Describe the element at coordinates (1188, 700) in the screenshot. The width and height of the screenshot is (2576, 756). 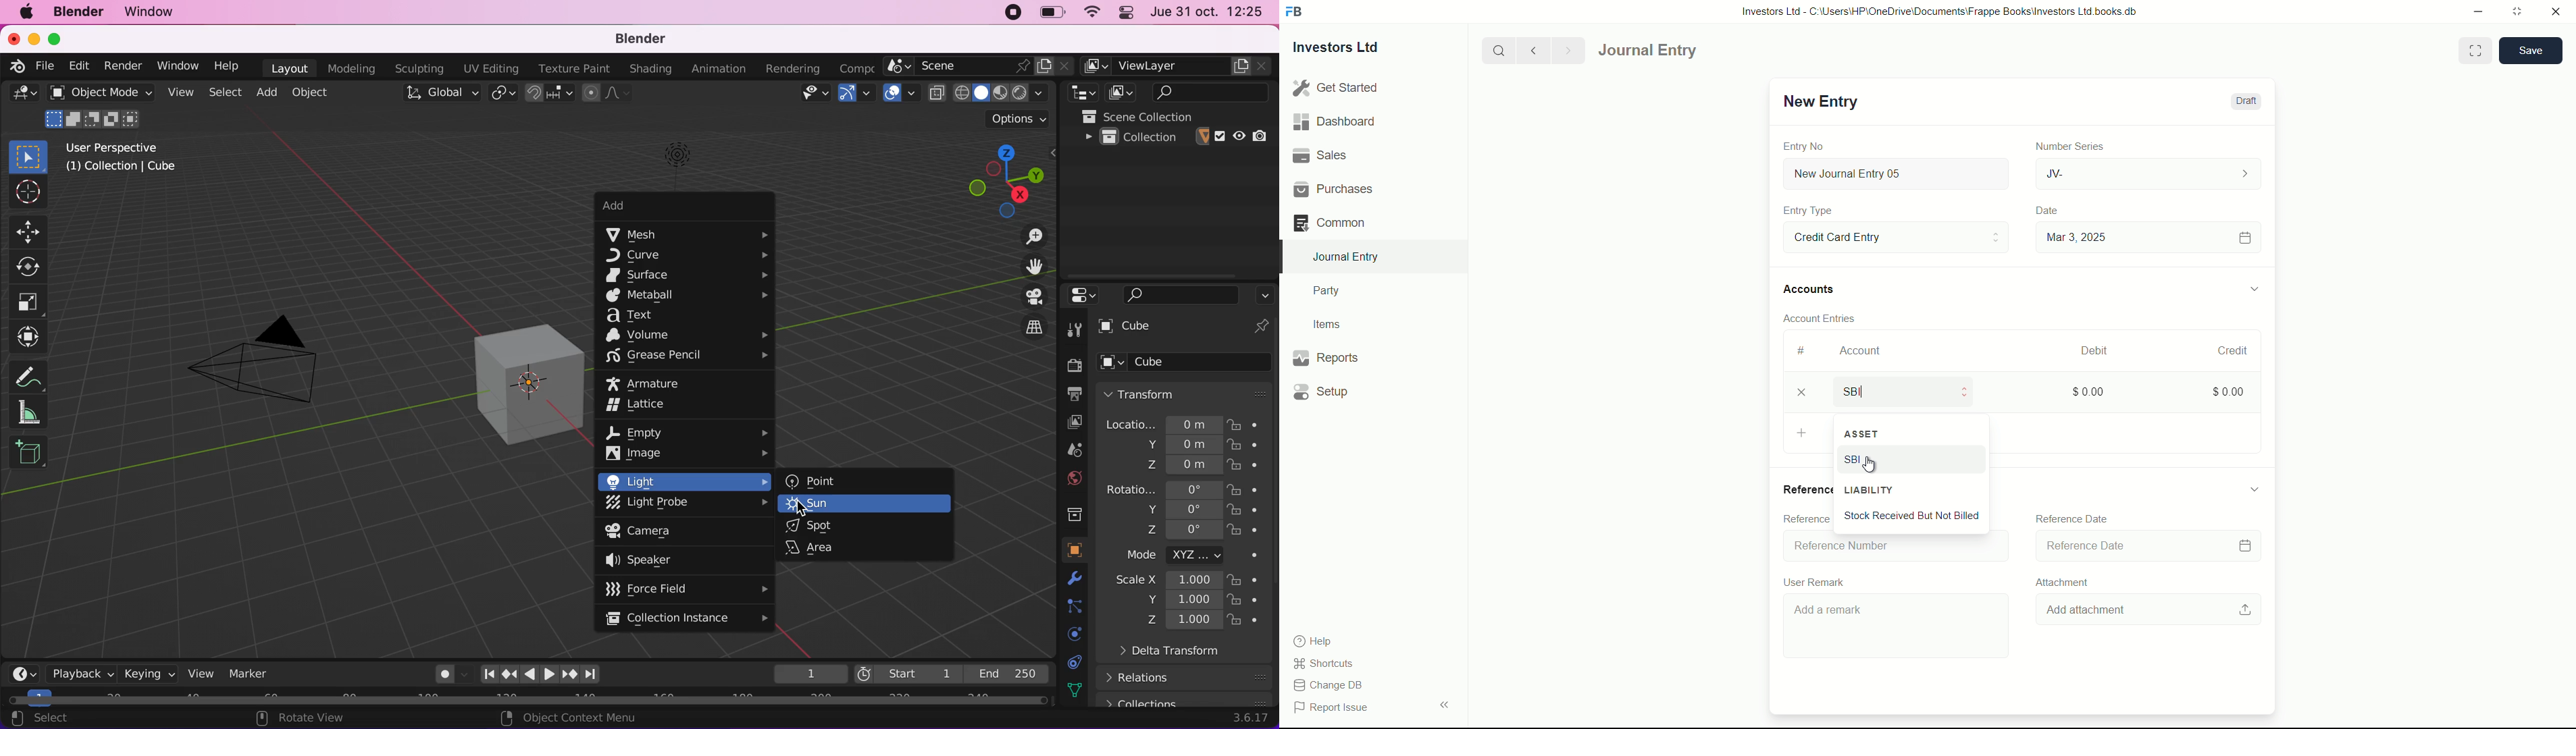
I see `collections` at that location.